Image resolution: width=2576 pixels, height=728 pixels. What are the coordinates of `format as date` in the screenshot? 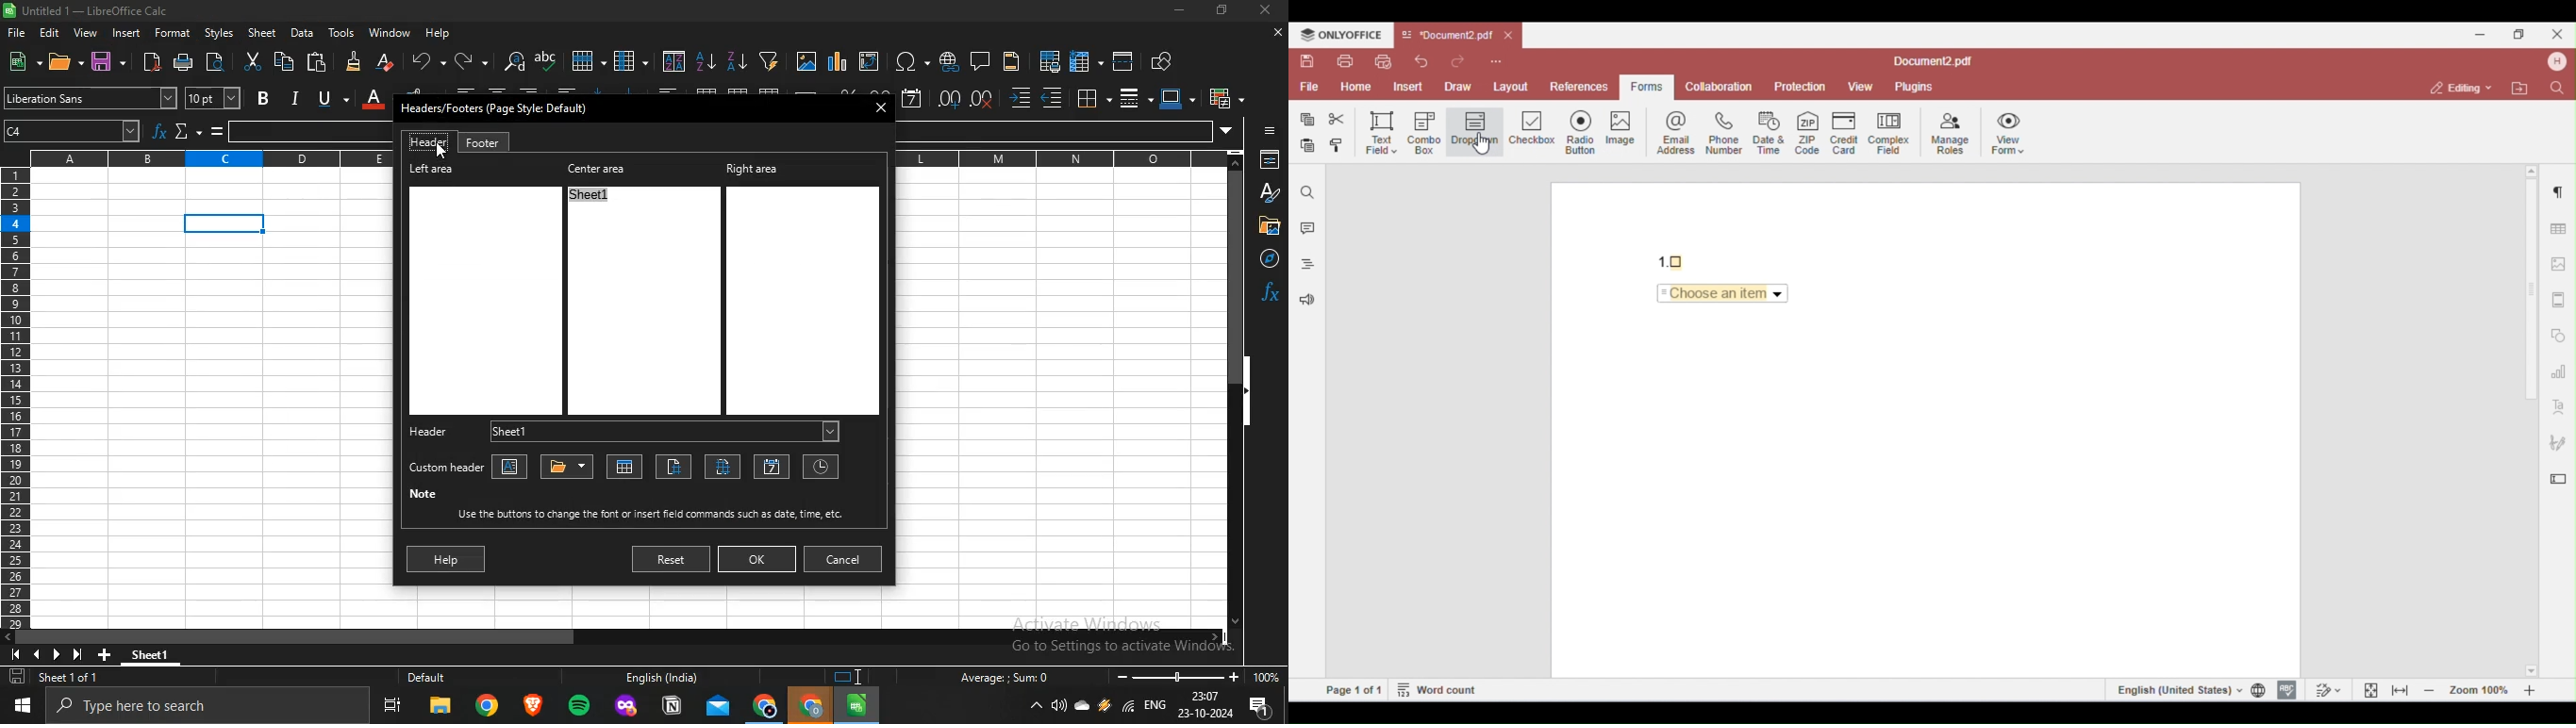 It's located at (912, 97).